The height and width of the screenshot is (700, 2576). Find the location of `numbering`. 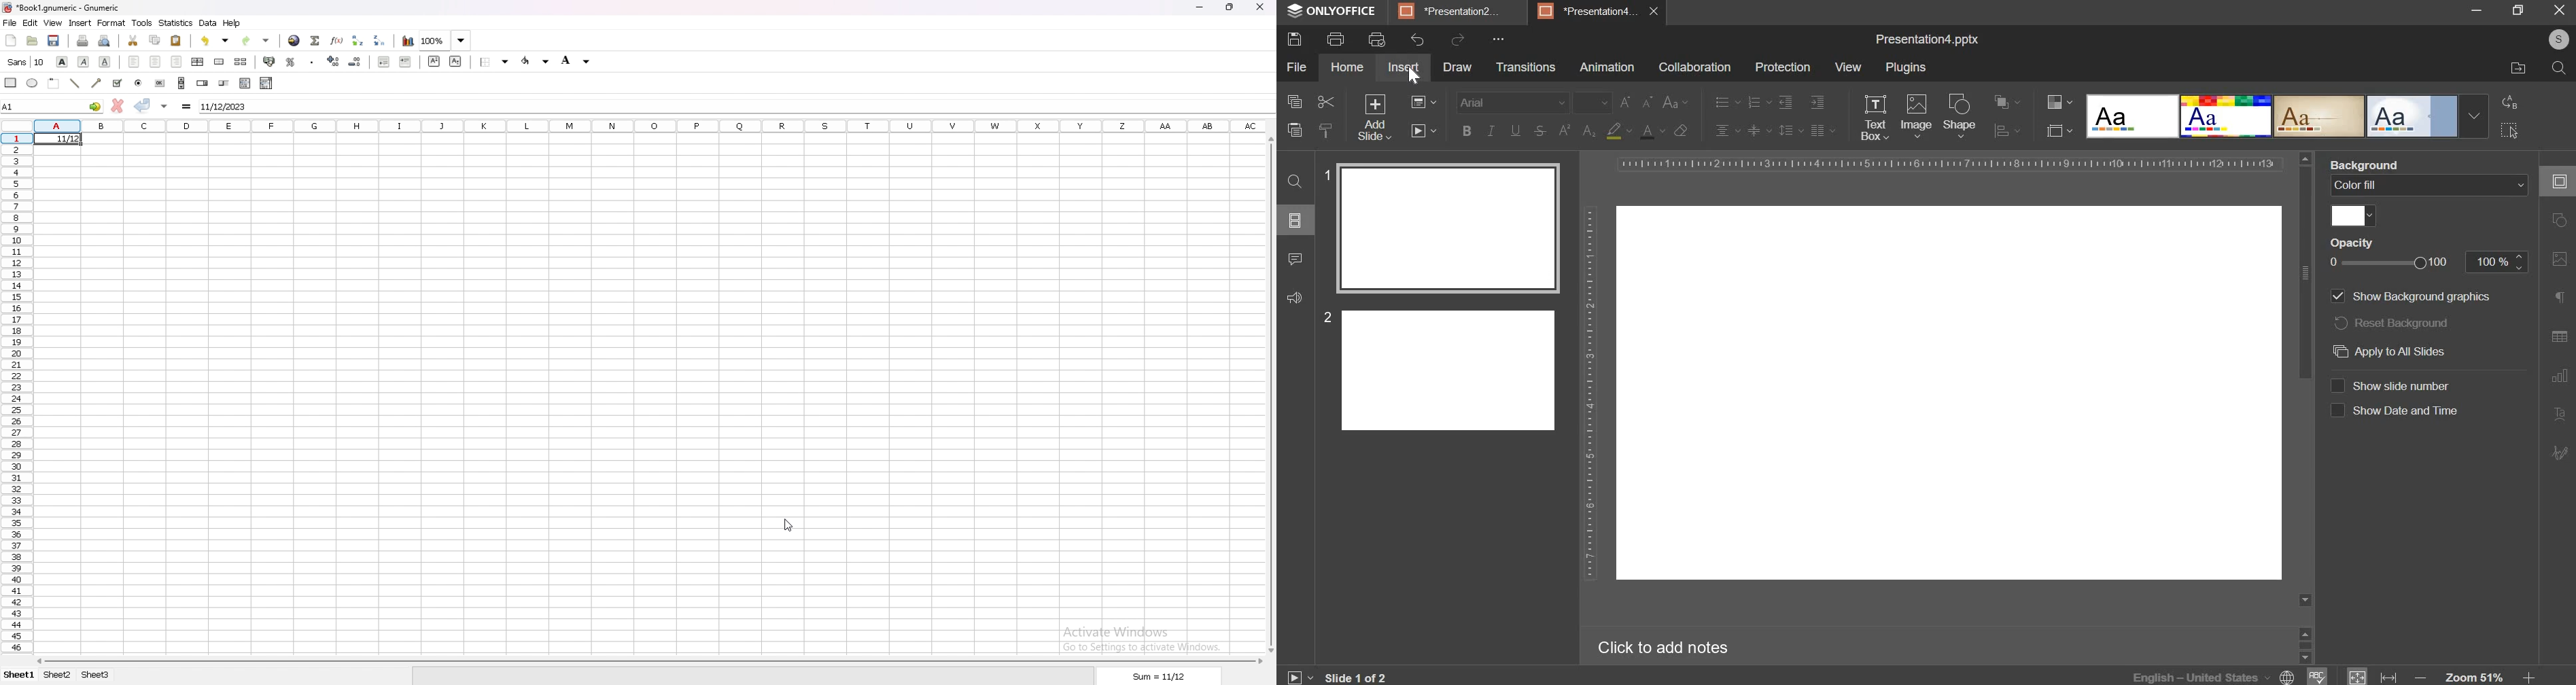

numbering is located at coordinates (1758, 103).